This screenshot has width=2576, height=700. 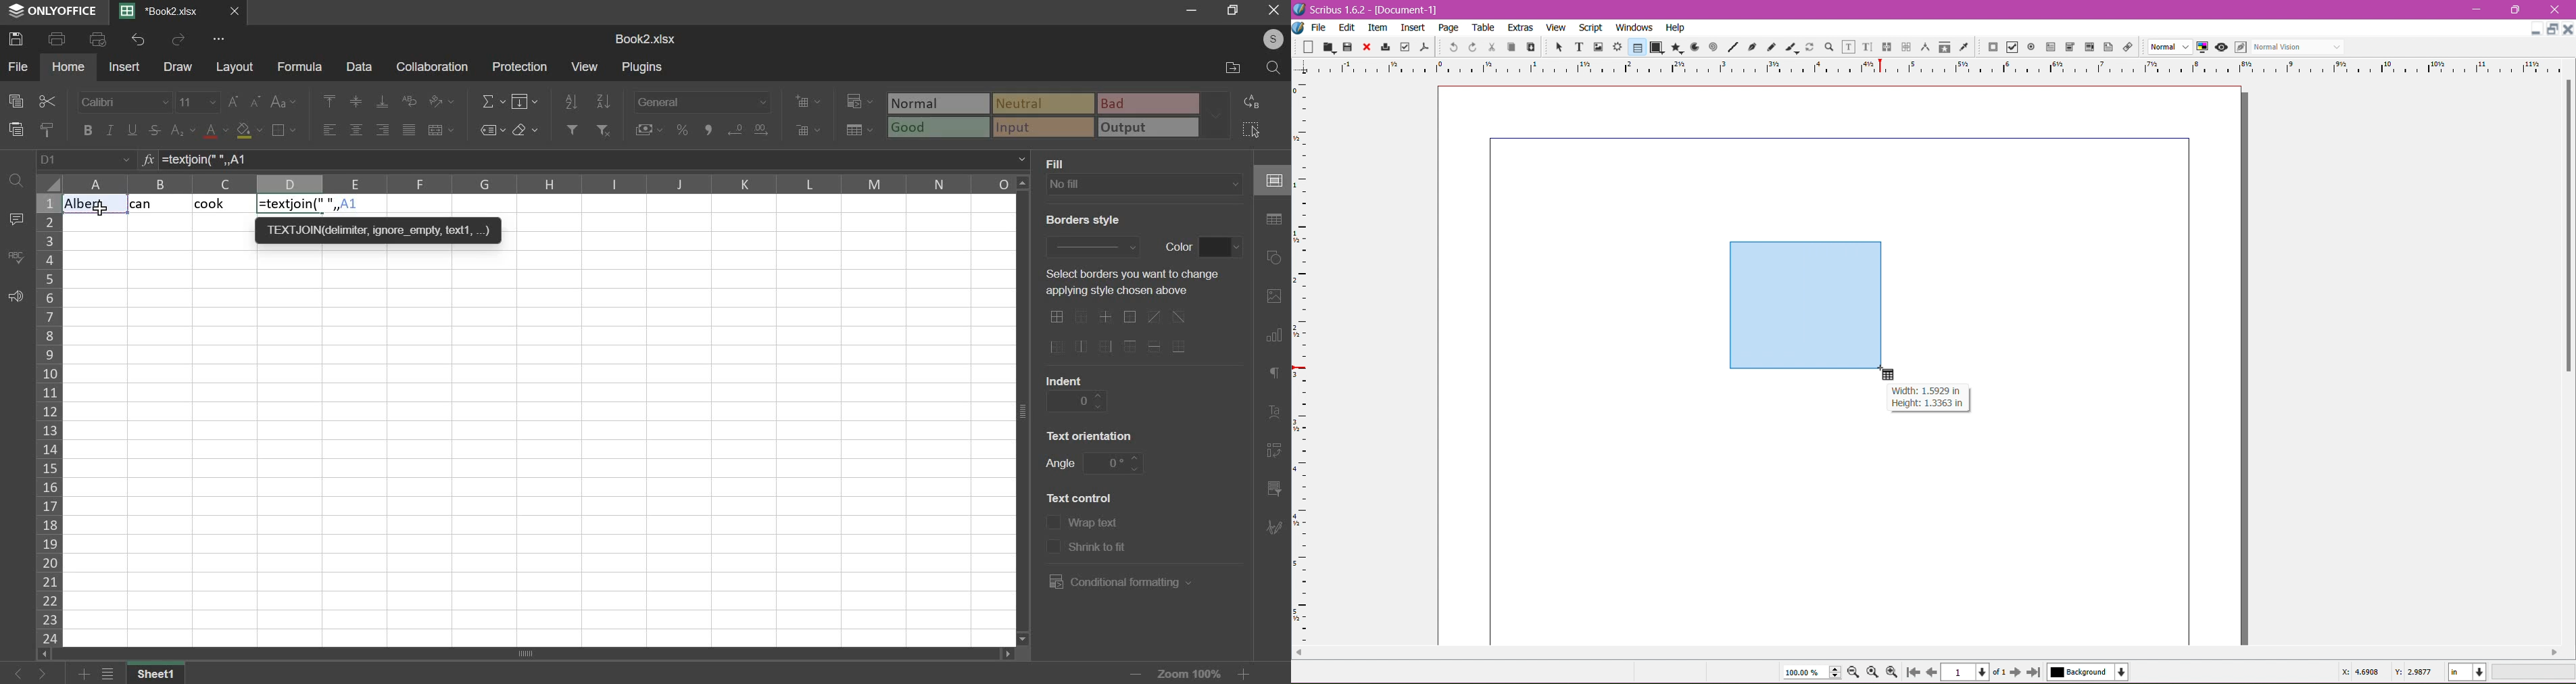 I want to click on Pdf List Box, so click(x=2088, y=48).